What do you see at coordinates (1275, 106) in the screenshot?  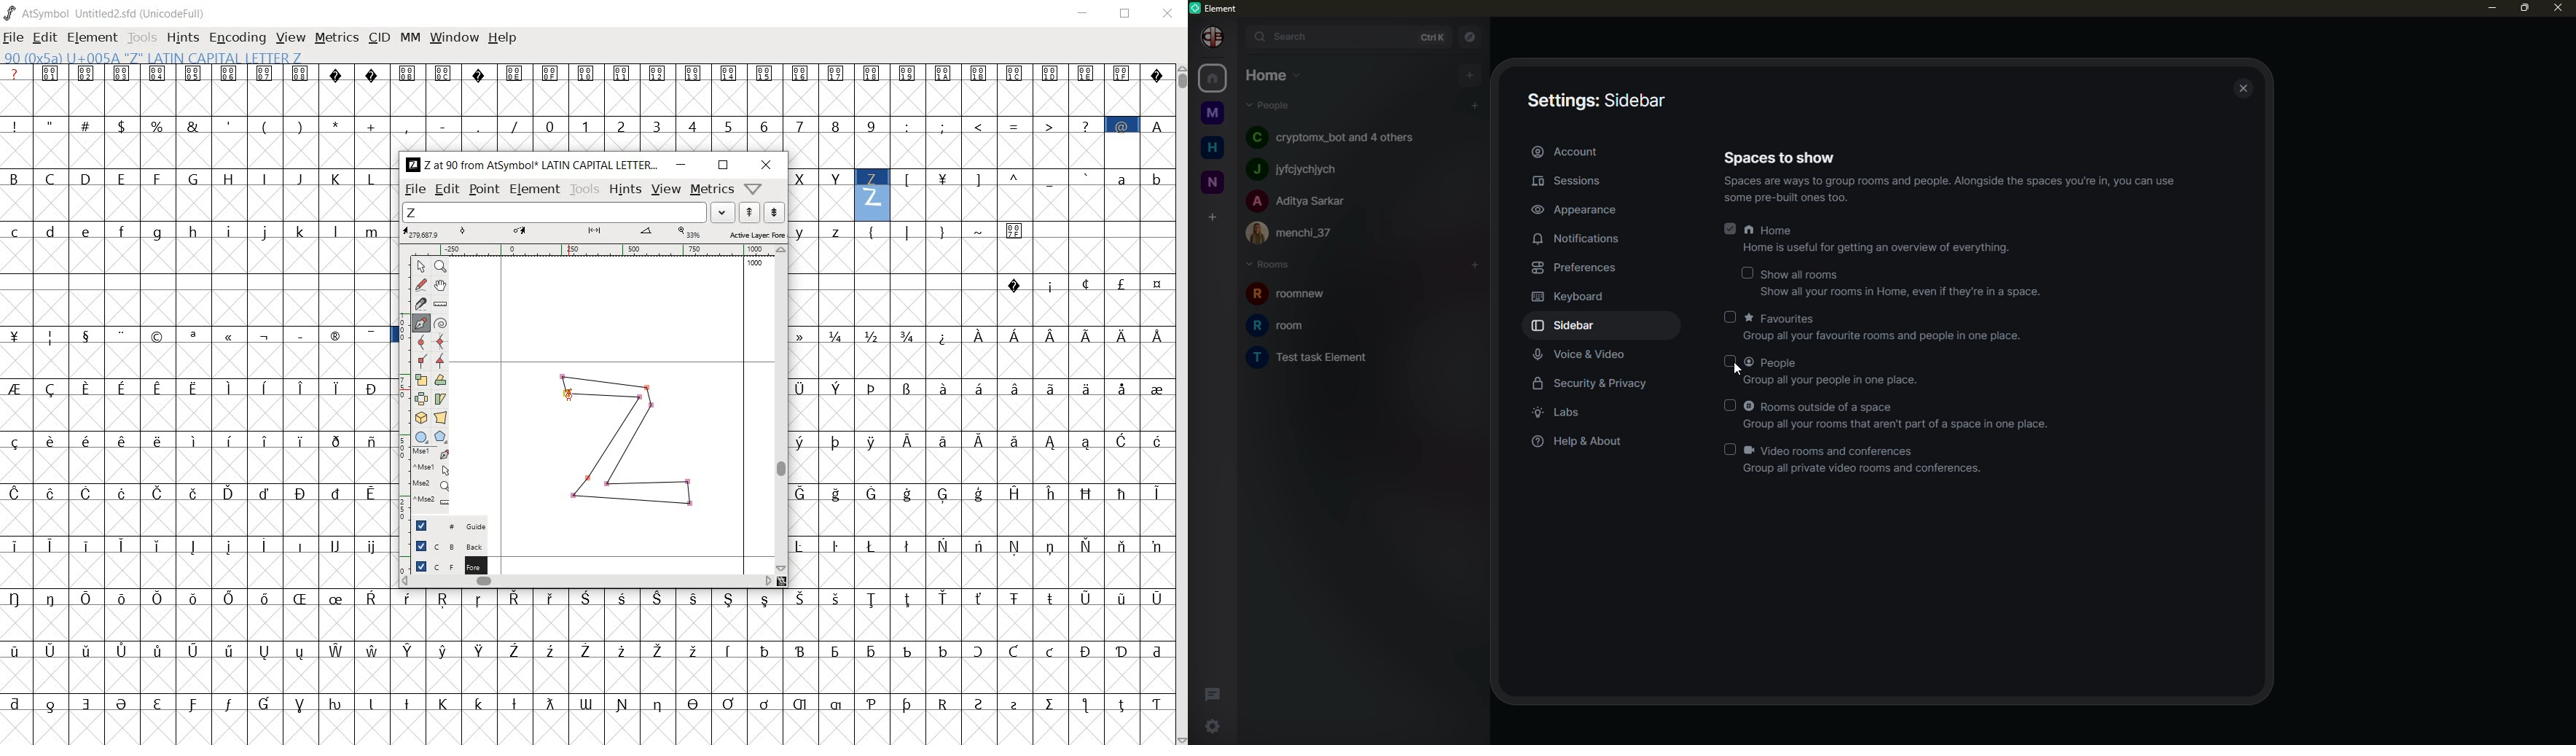 I see `people` at bounding box center [1275, 106].